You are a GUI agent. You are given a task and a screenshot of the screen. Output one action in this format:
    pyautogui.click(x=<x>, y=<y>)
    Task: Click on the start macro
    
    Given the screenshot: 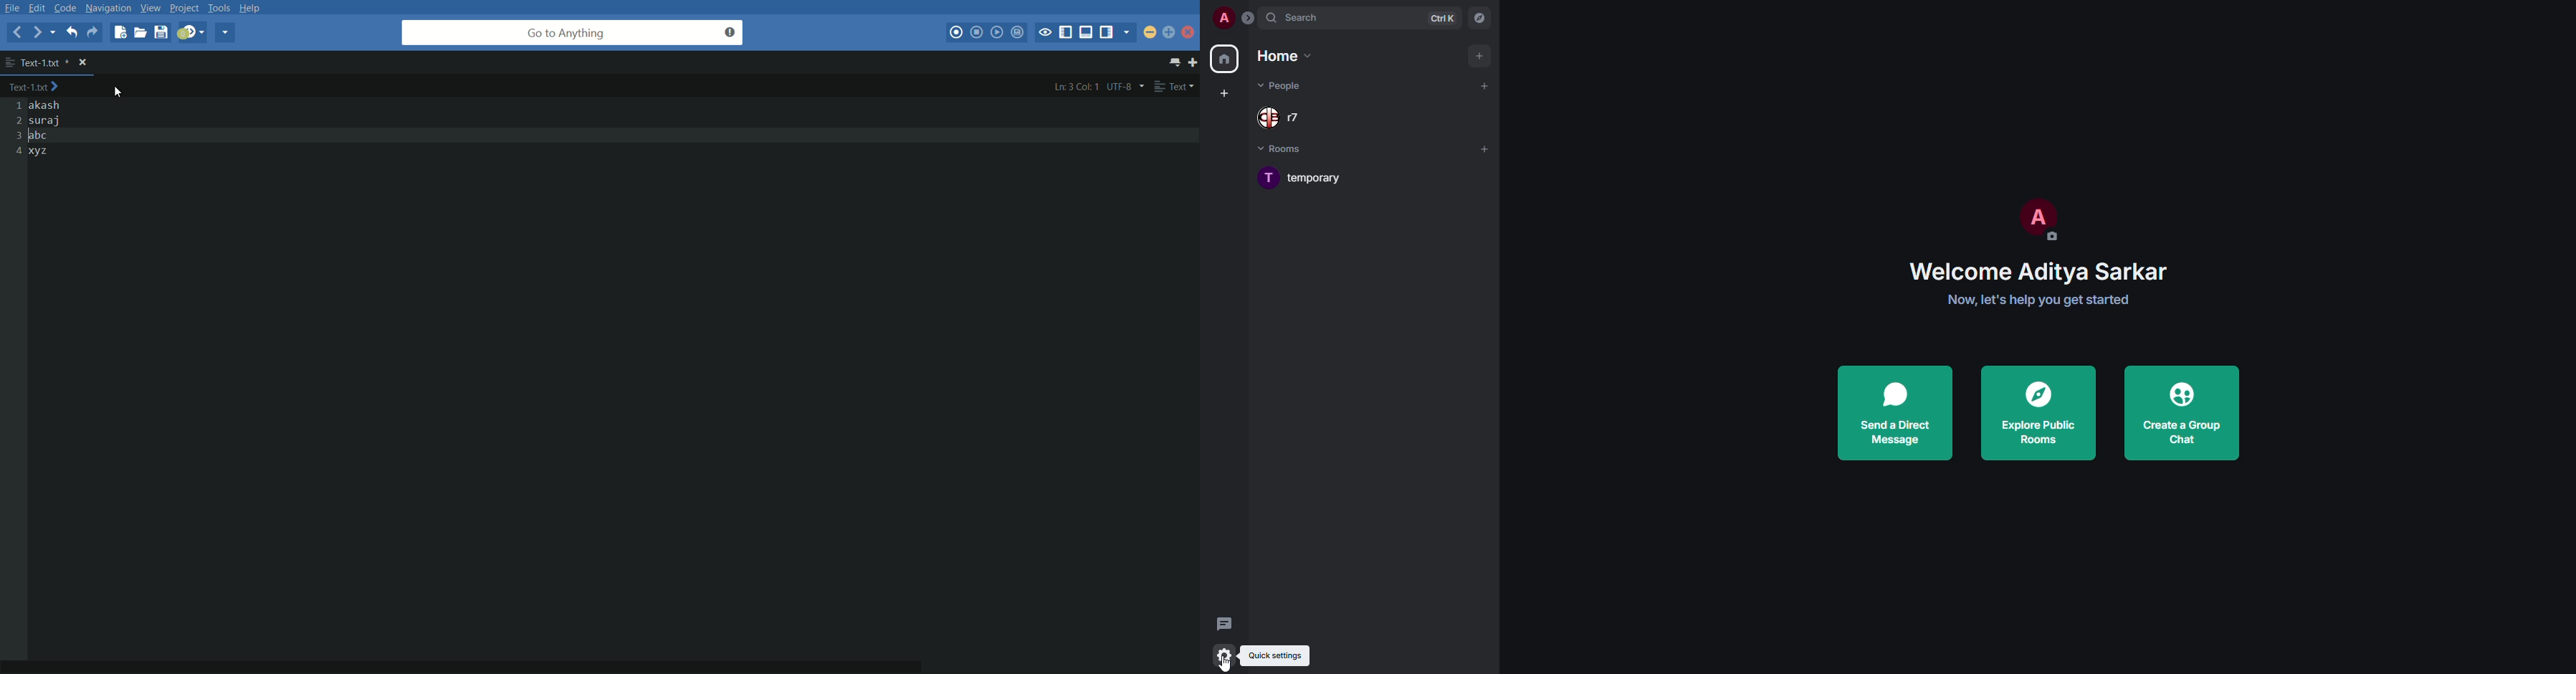 What is the action you would take?
    pyautogui.click(x=957, y=33)
    